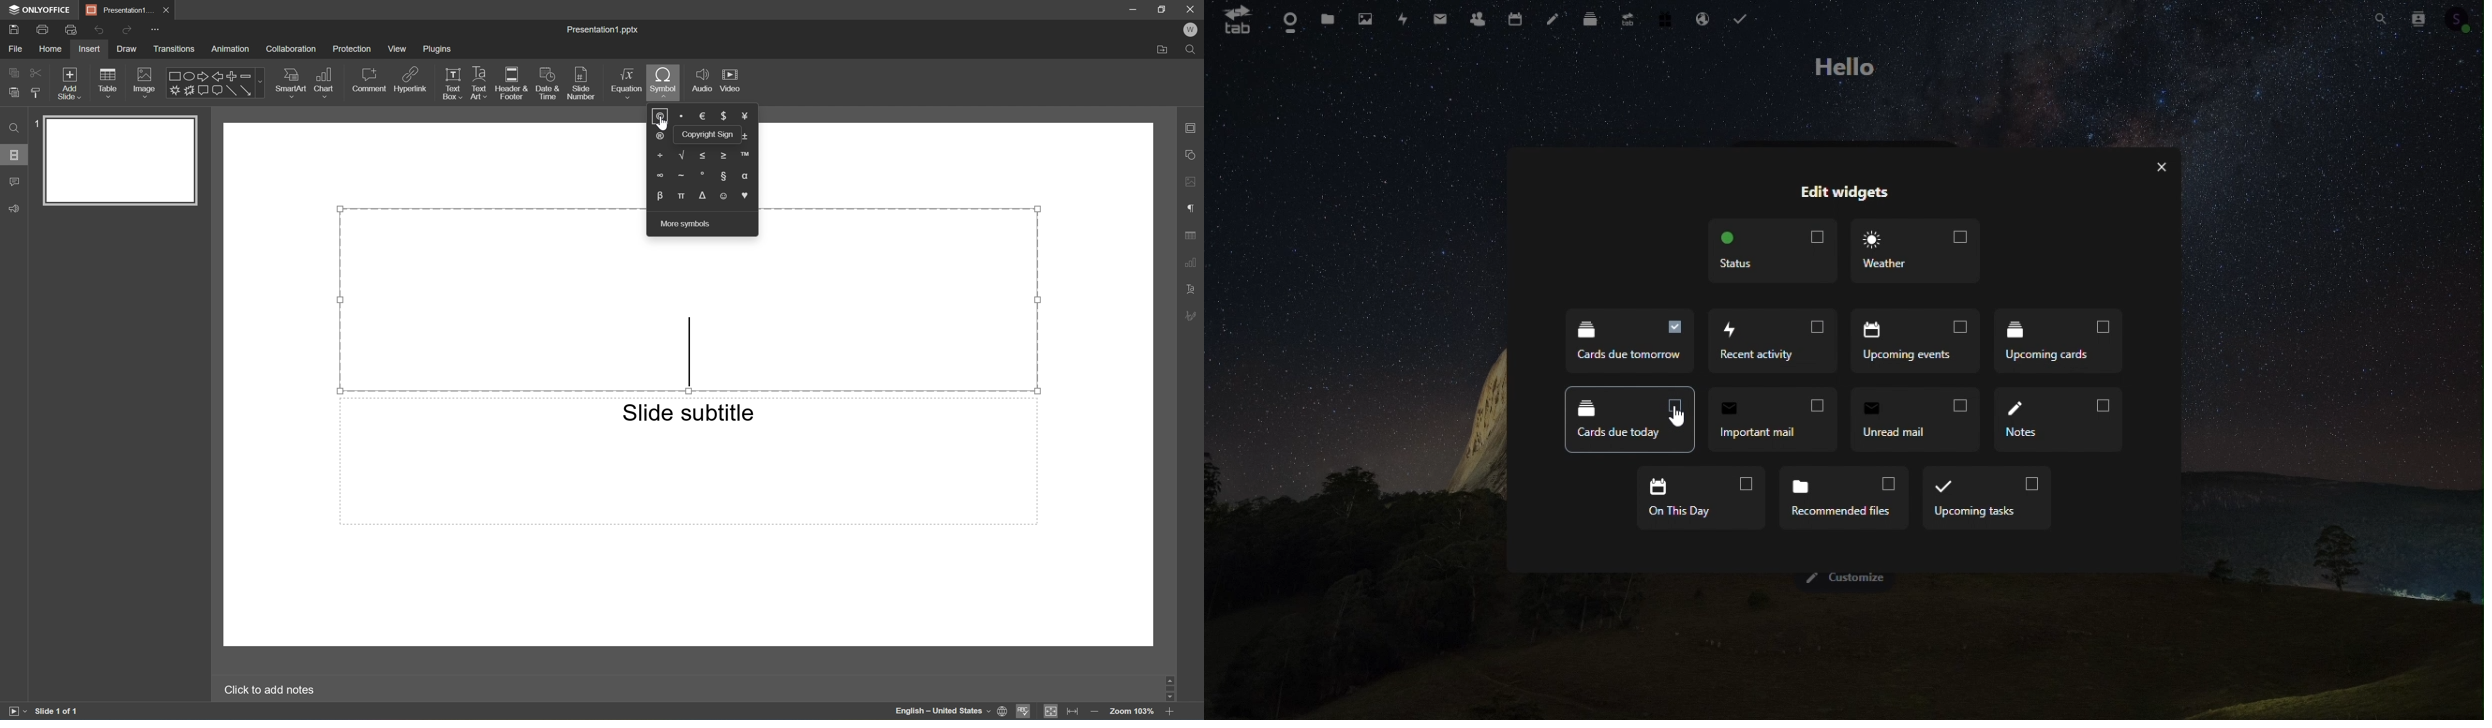 This screenshot has width=2492, height=728. Describe the element at coordinates (664, 126) in the screenshot. I see `mouse pointer` at that location.